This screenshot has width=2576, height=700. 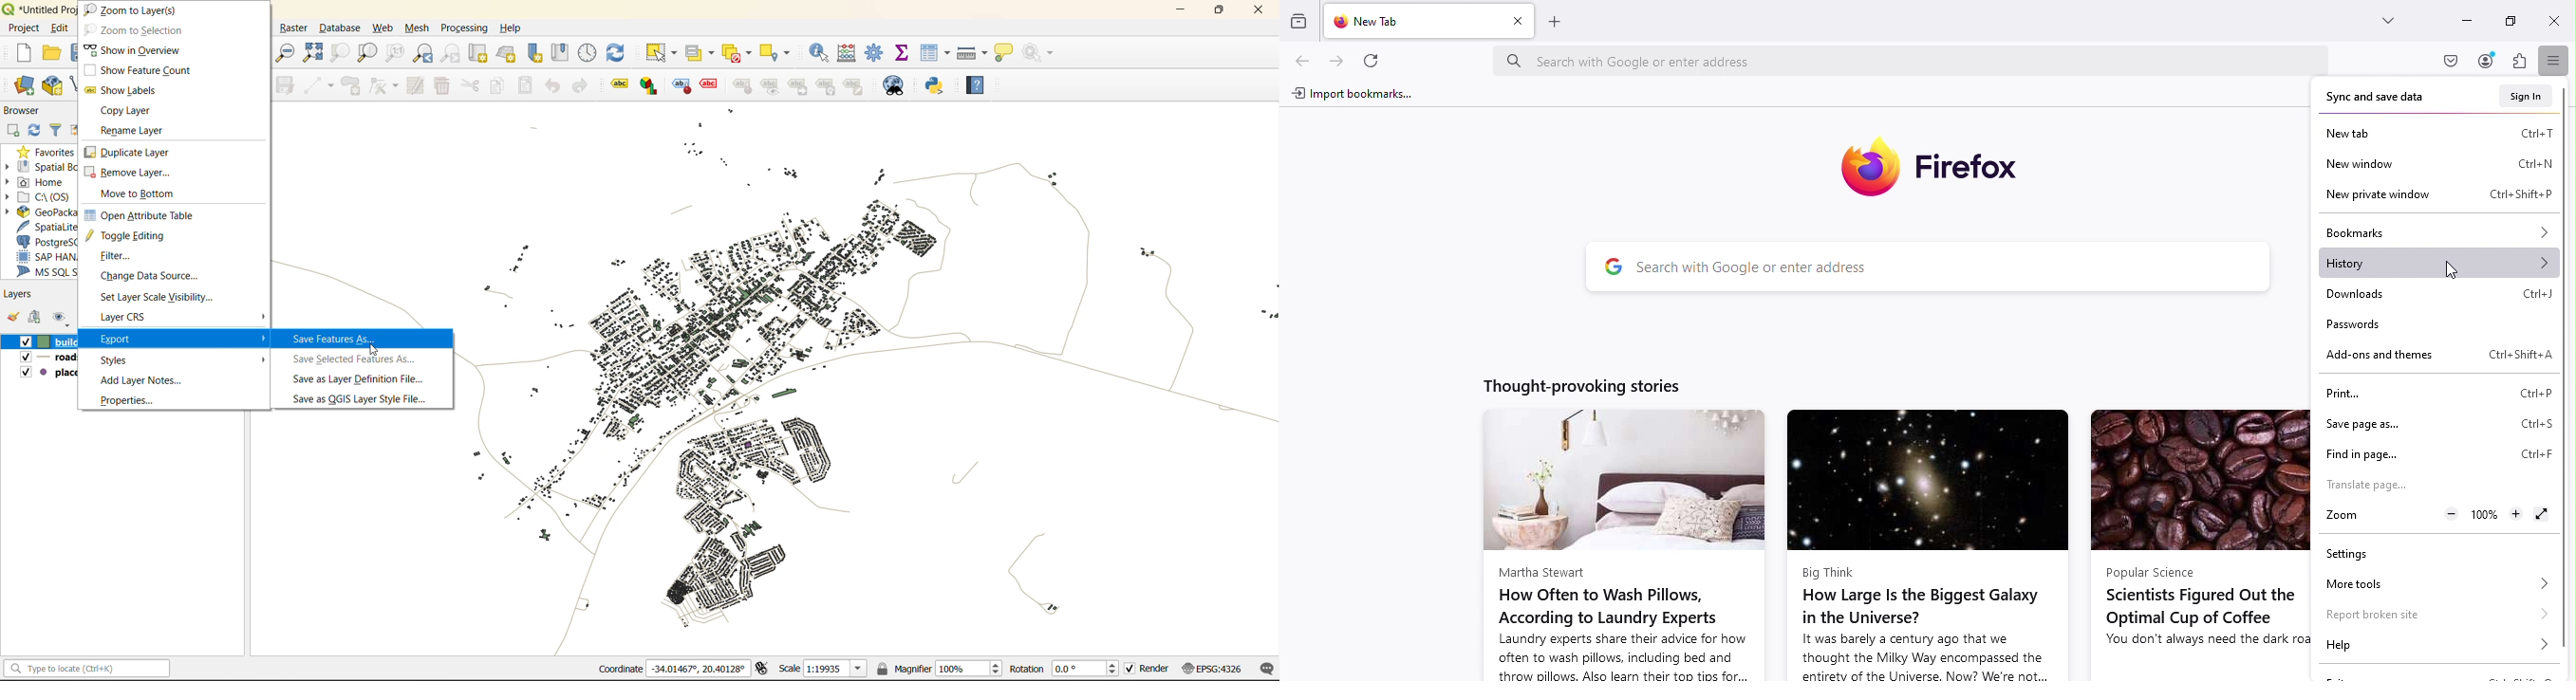 I want to click on New tab, so click(x=1413, y=23).